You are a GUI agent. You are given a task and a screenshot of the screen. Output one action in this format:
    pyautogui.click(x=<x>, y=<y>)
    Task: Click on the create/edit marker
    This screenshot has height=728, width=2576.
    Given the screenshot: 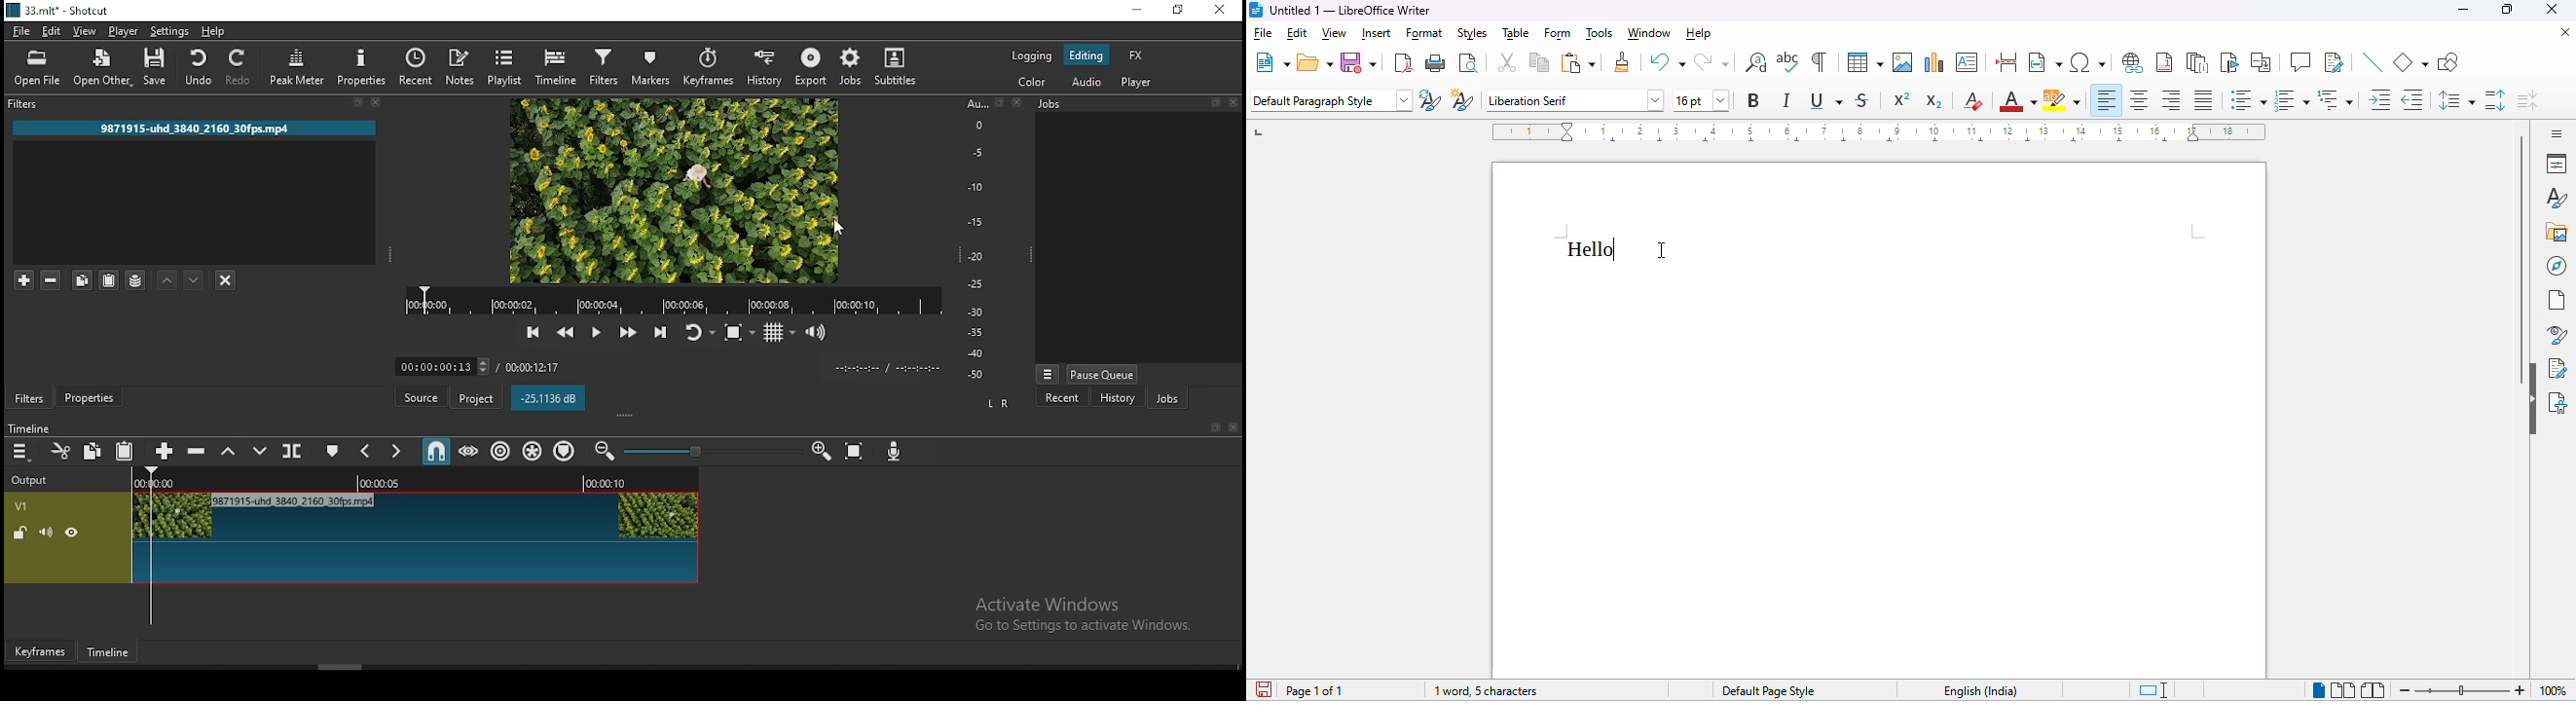 What is the action you would take?
    pyautogui.click(x=333, y=452)
    